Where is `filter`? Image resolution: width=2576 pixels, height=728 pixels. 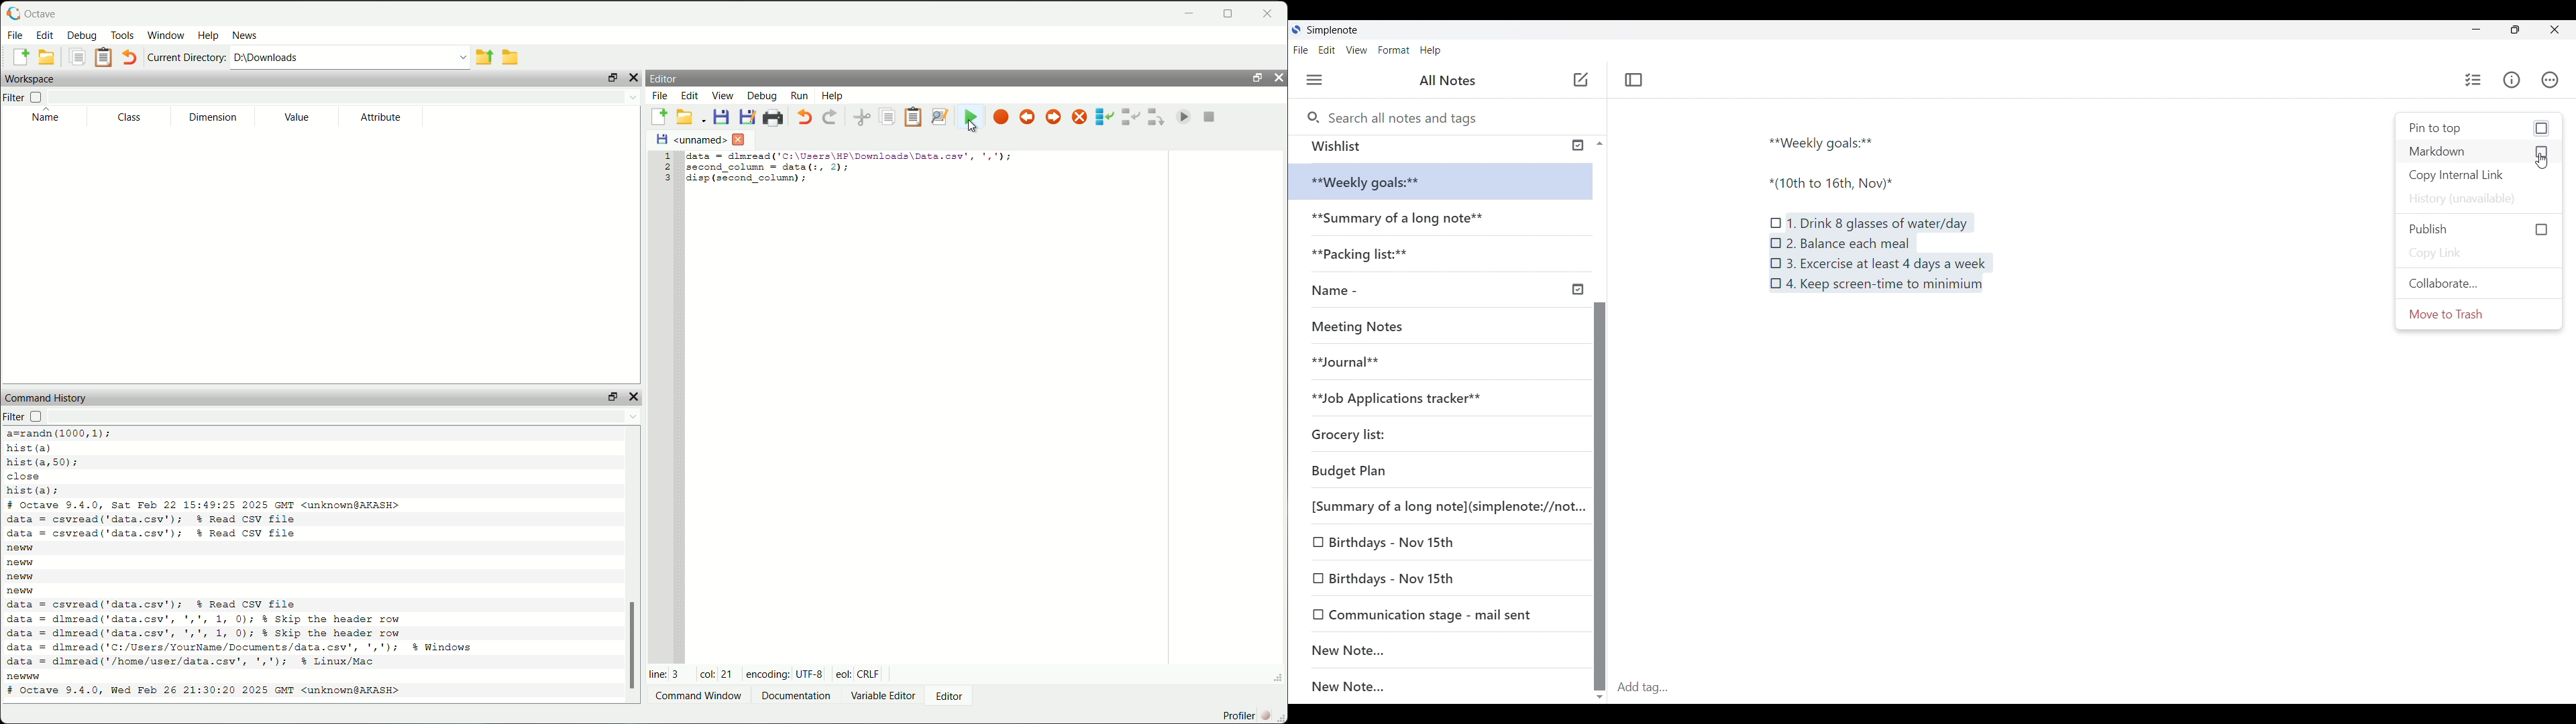 filter is located at coordinates (28, 416).